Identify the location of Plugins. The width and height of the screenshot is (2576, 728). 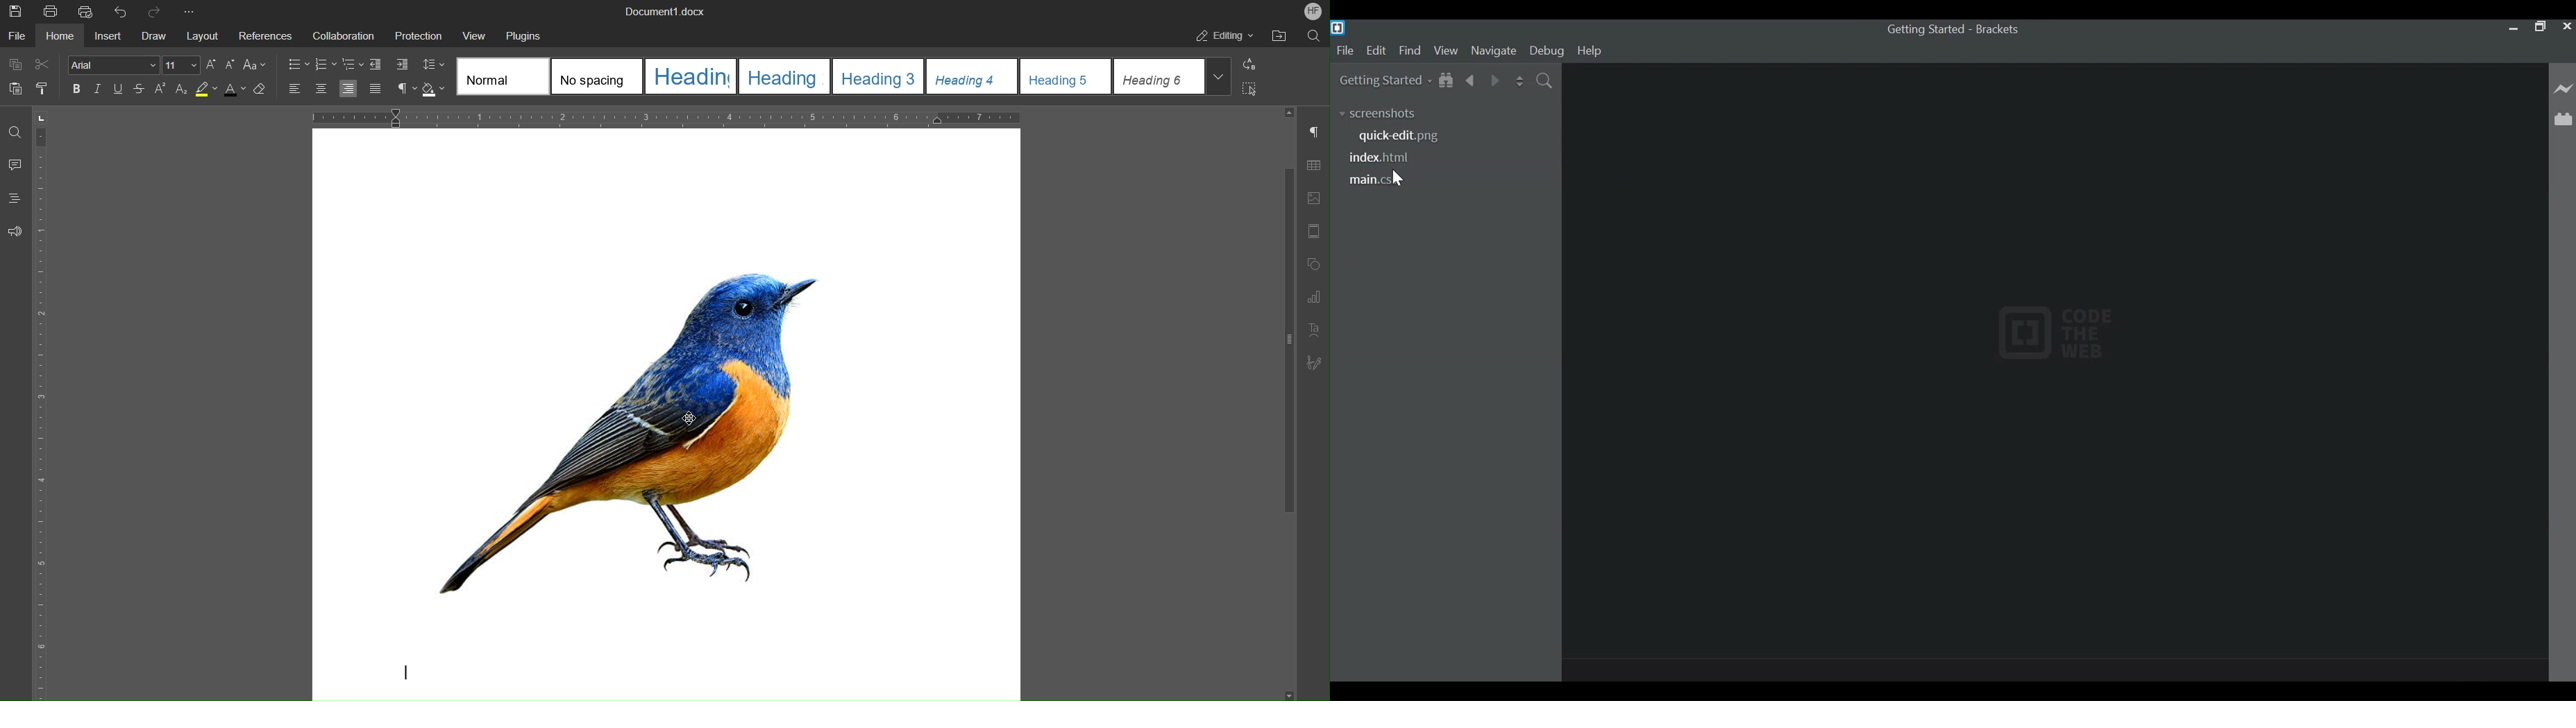
(521, 33).